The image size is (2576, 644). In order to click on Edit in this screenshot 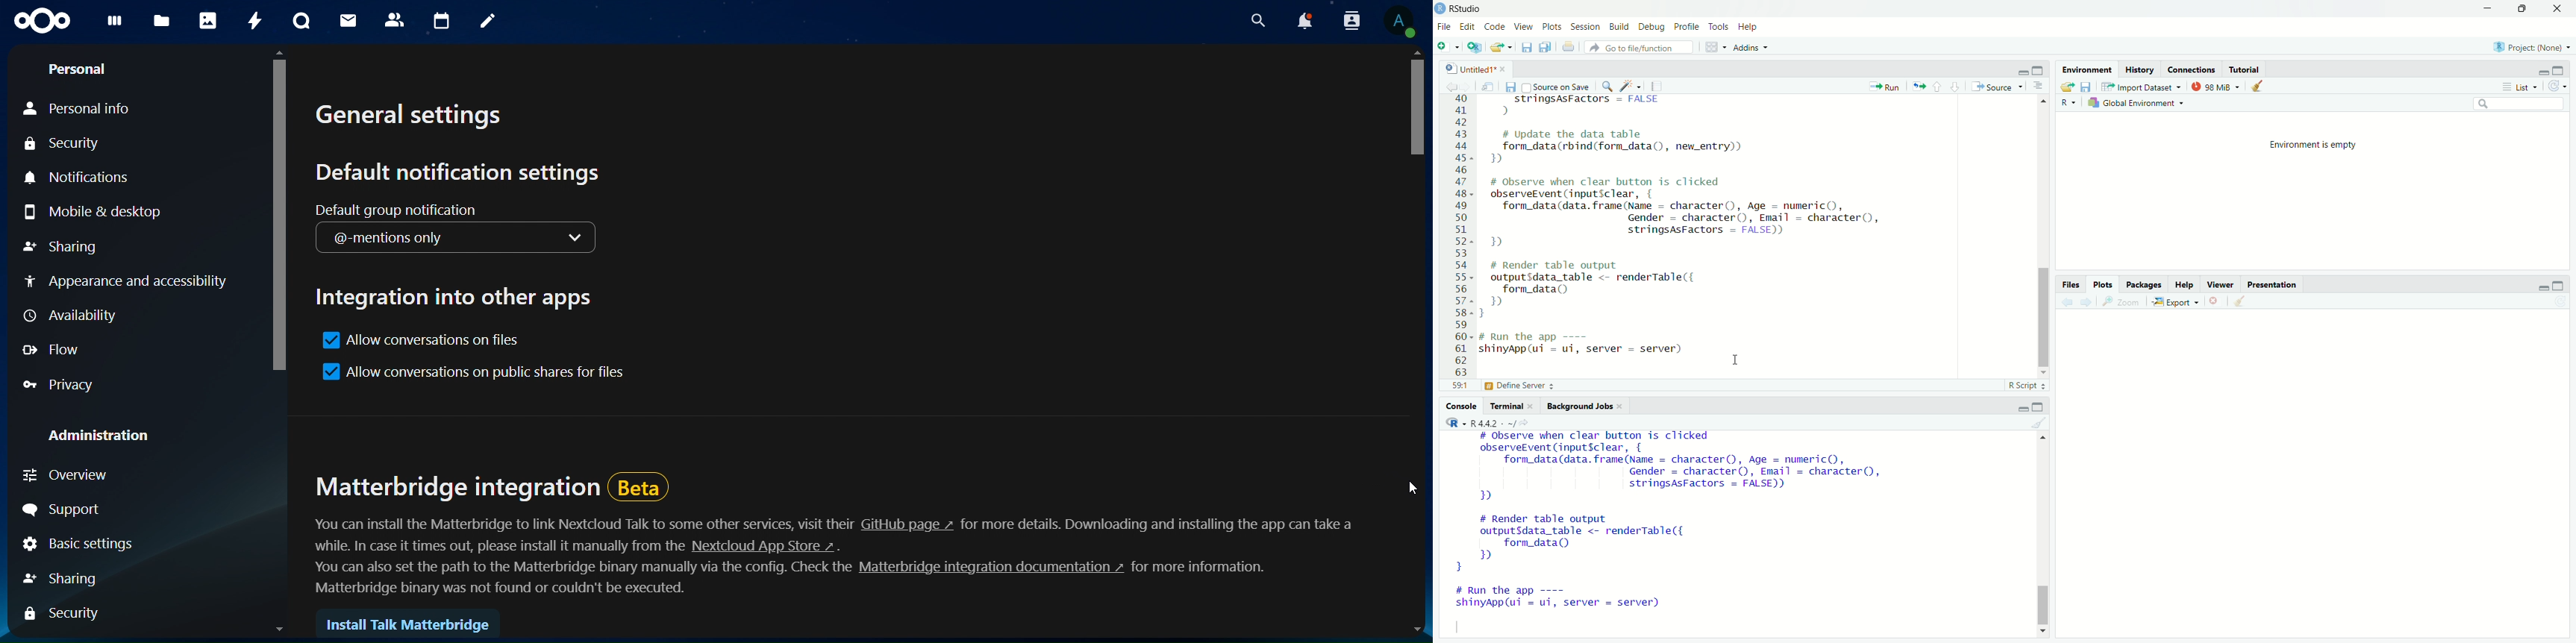, I will do `click(1468, 25)`.